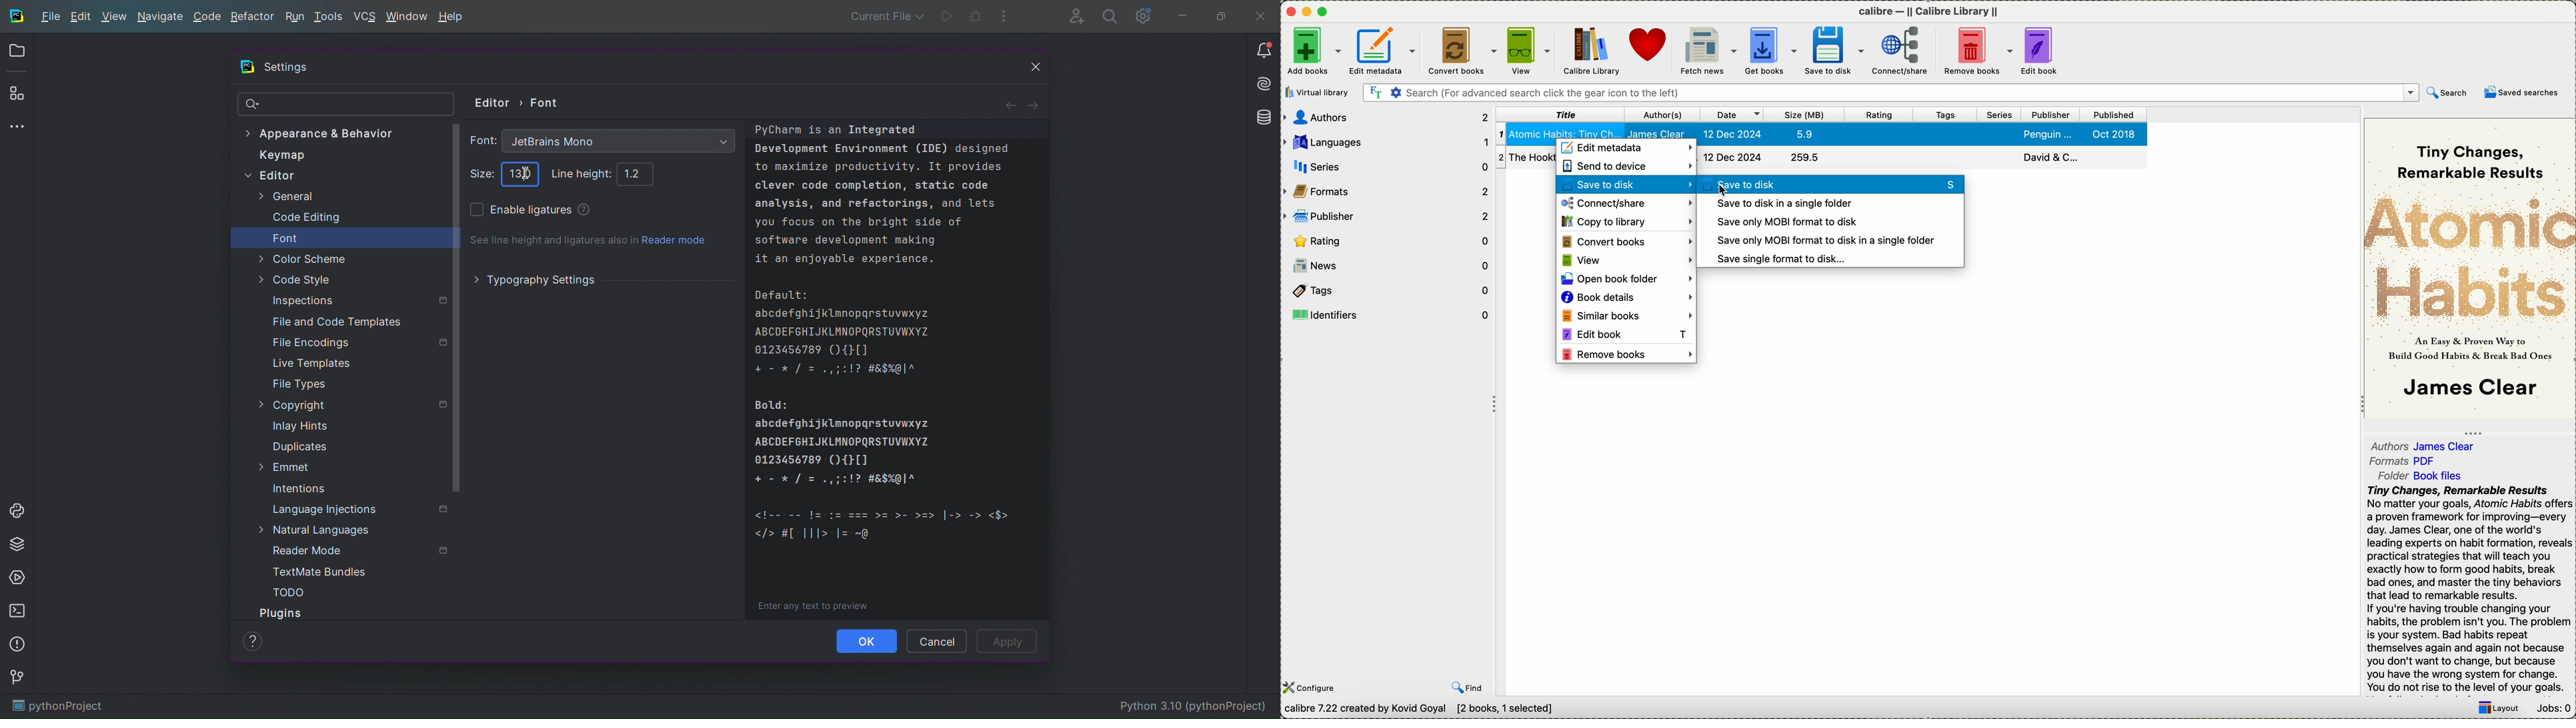  Describe the element at coordinates (1825, 241) in the screenshot. I see `save only MOBI format to disk in a single folder` at that location.